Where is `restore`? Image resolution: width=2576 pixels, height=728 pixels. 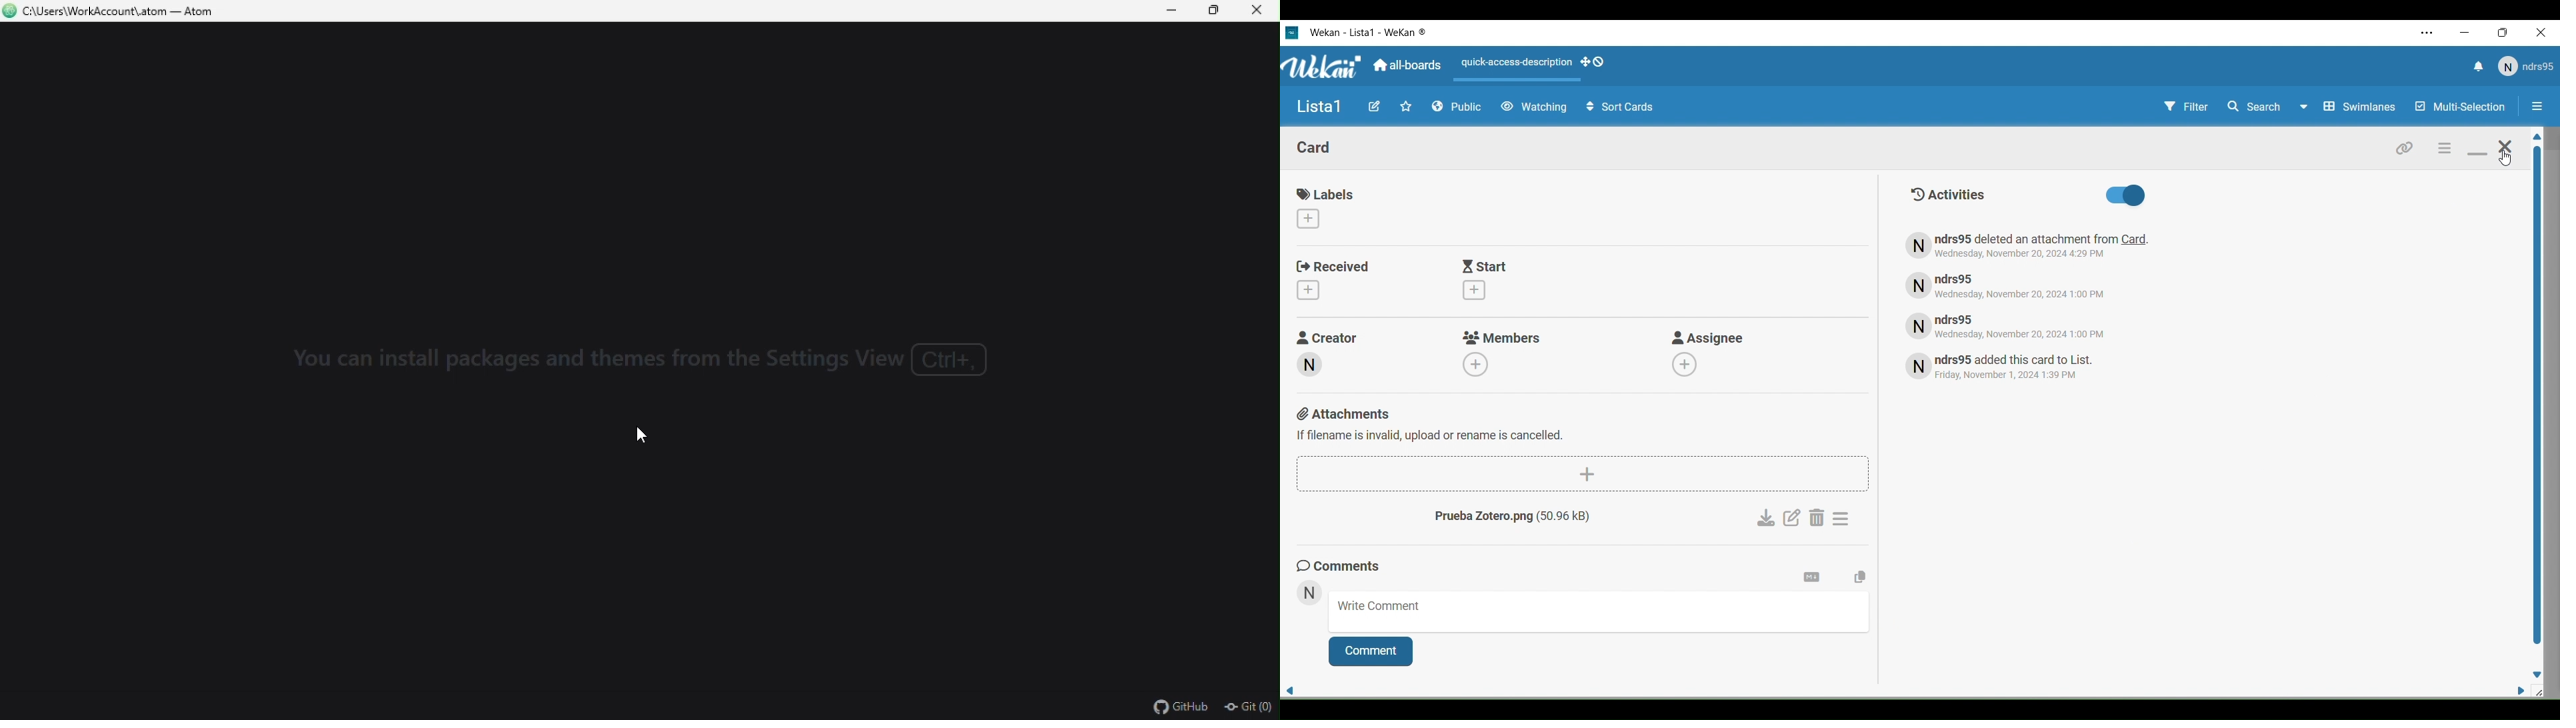
restore is located at coordinates (1218, 12).